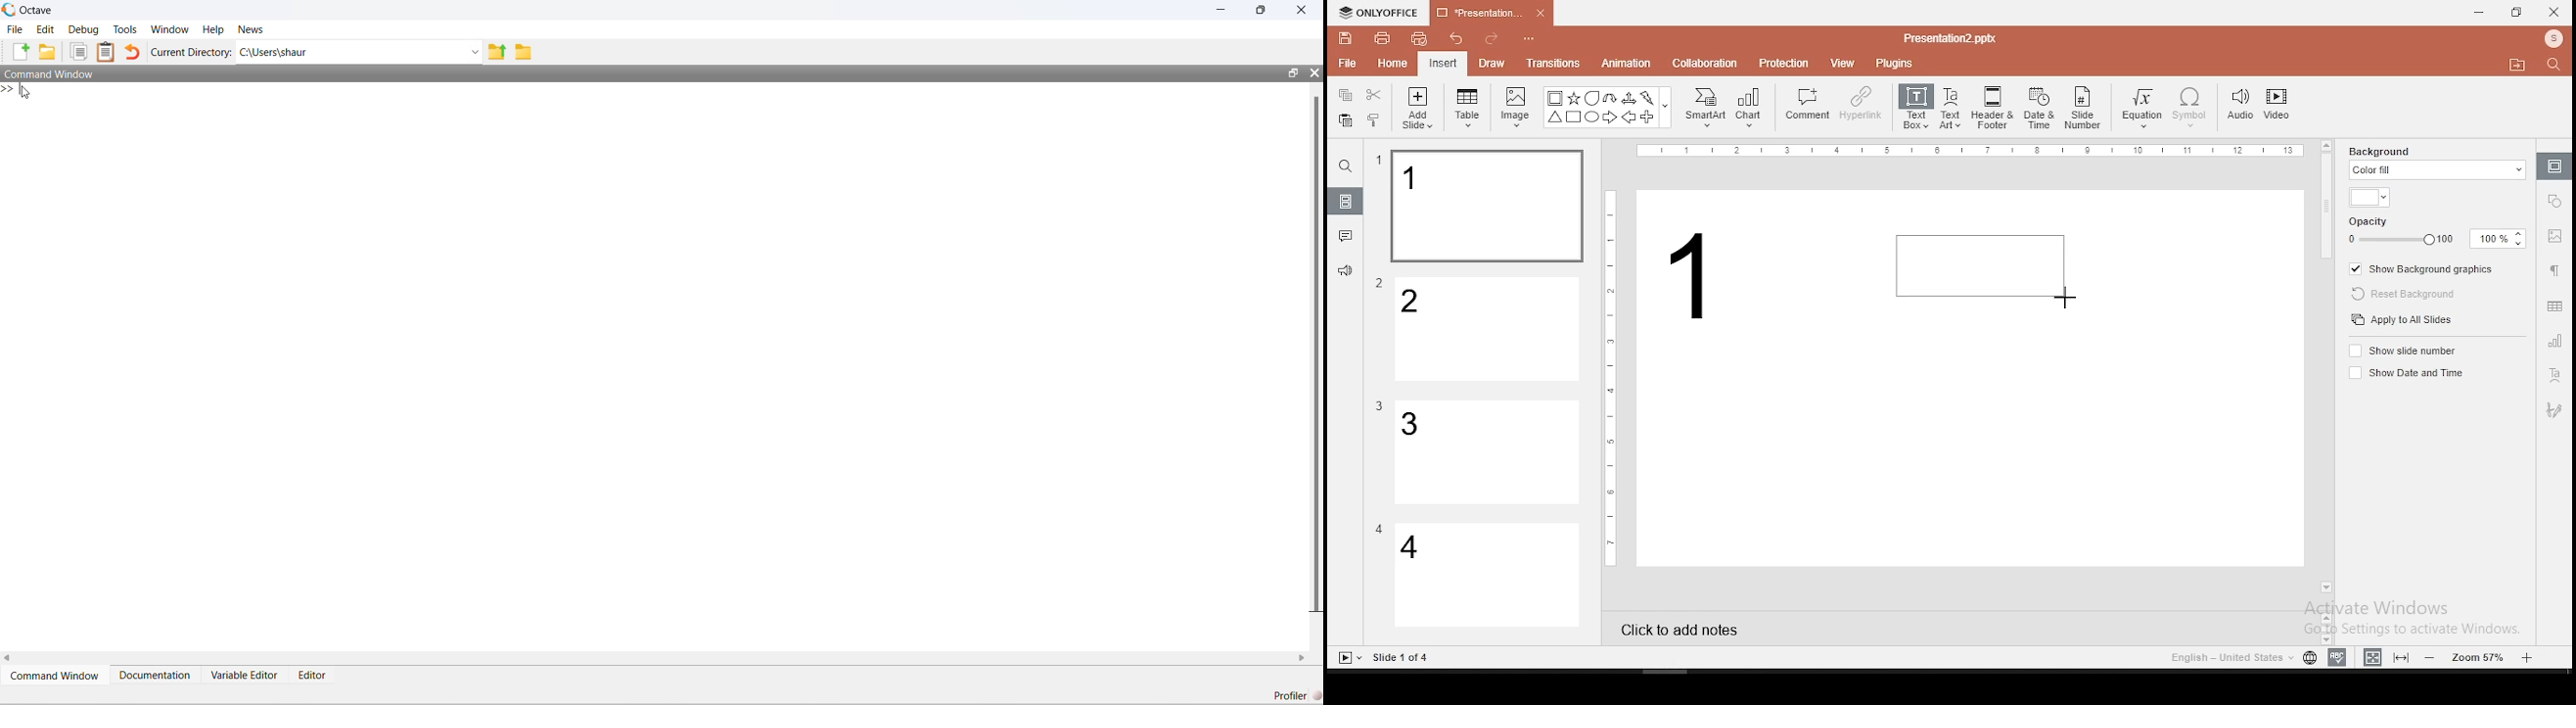  I want to click on , so click(1666, 109).